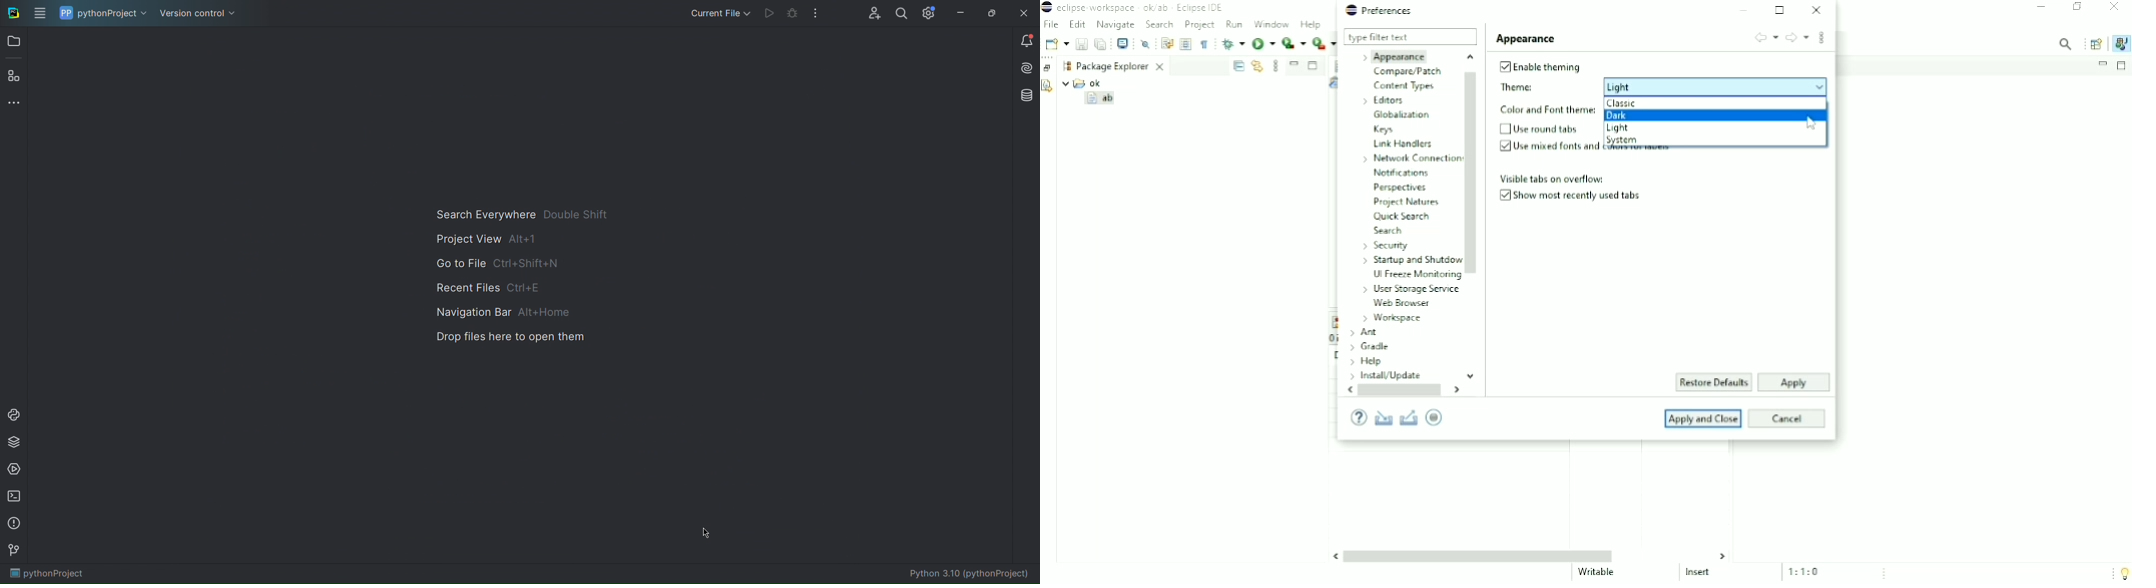 The height and width of the screenshot is (588, 2156). What do you see at coordinates (1402, 304) in the screenshot?
I see `Web Browser` at bounding box center [1402, 304].